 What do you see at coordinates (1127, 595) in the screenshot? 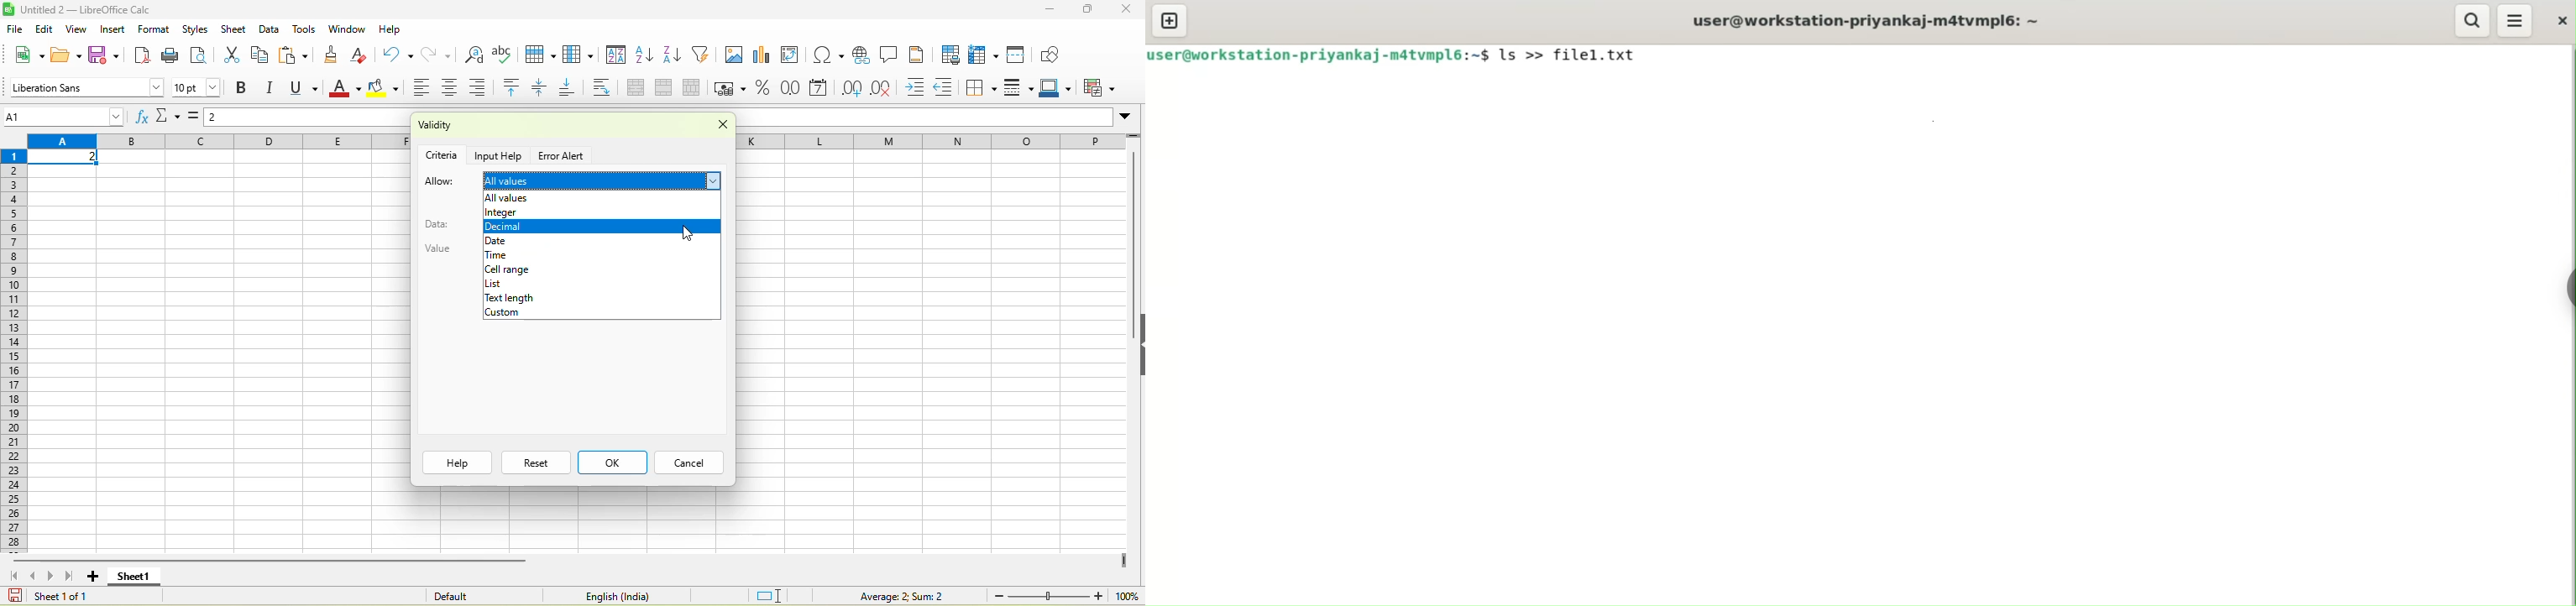
I see `zoom percentage` at bounding box center [1127, 595].